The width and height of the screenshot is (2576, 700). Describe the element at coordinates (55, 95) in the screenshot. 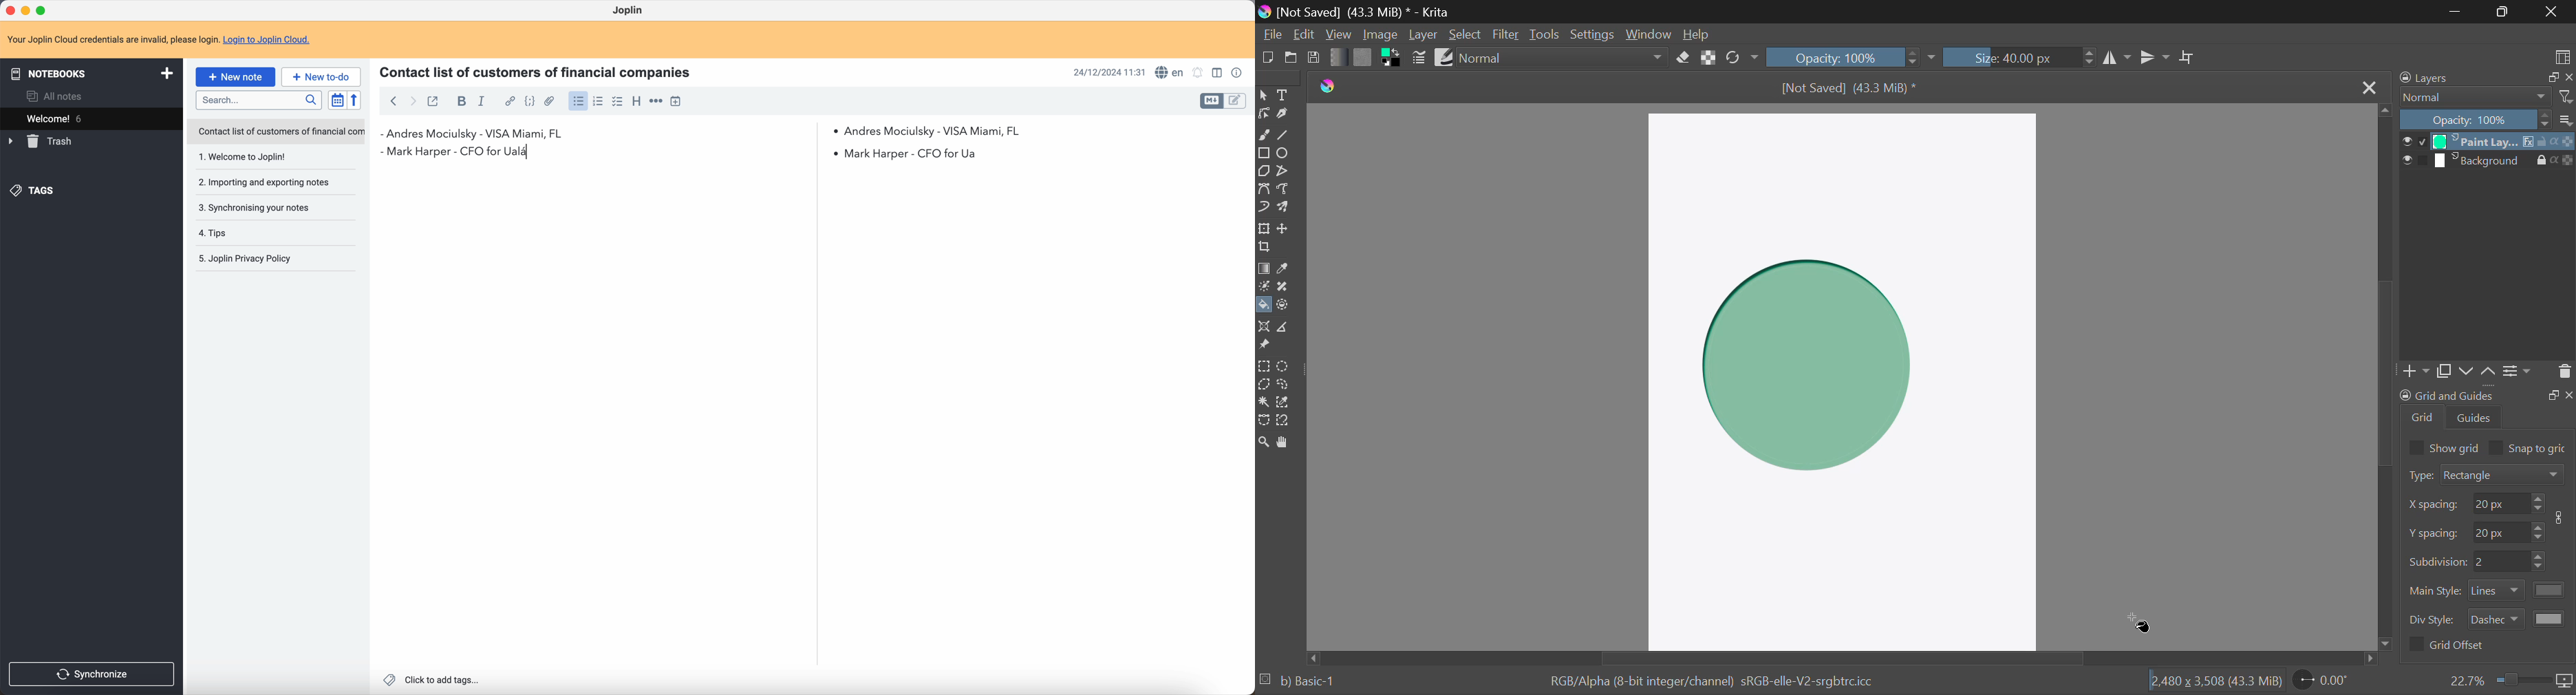

I see `all notes` at that location.